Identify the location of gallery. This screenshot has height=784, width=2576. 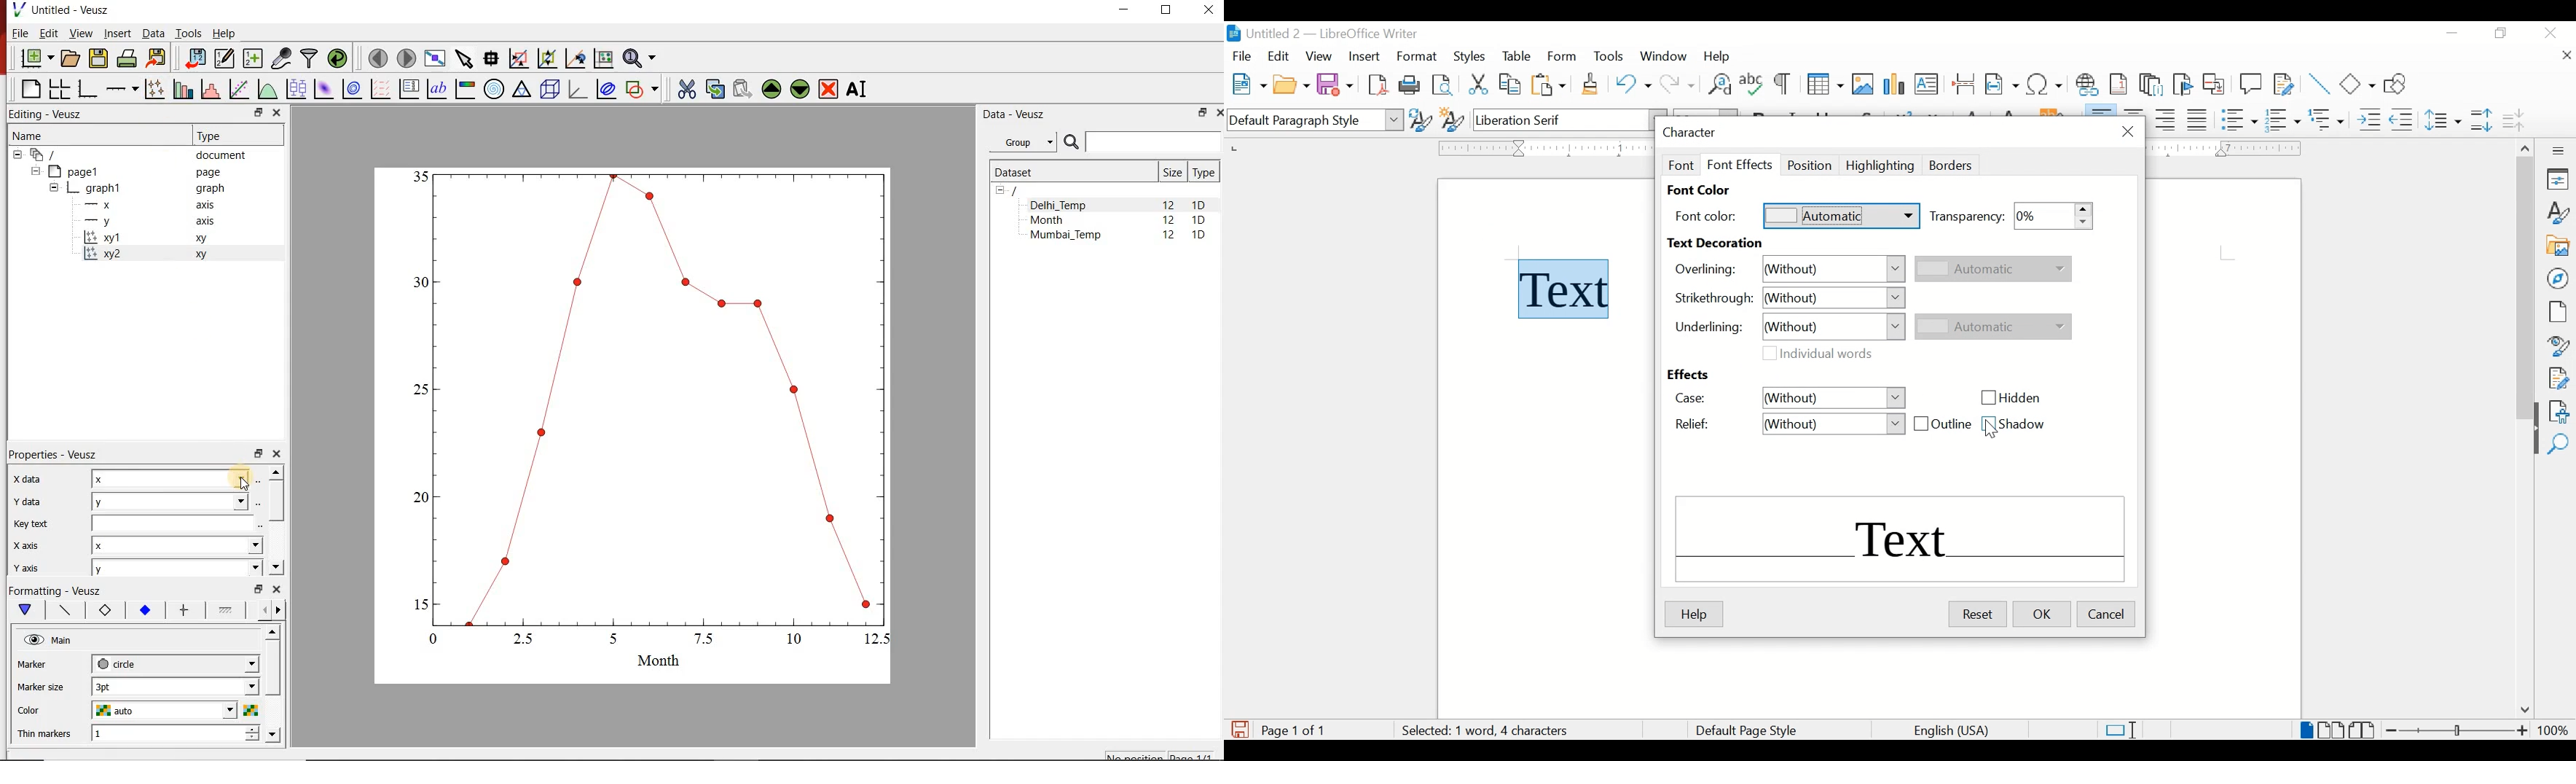
(2558, 246).